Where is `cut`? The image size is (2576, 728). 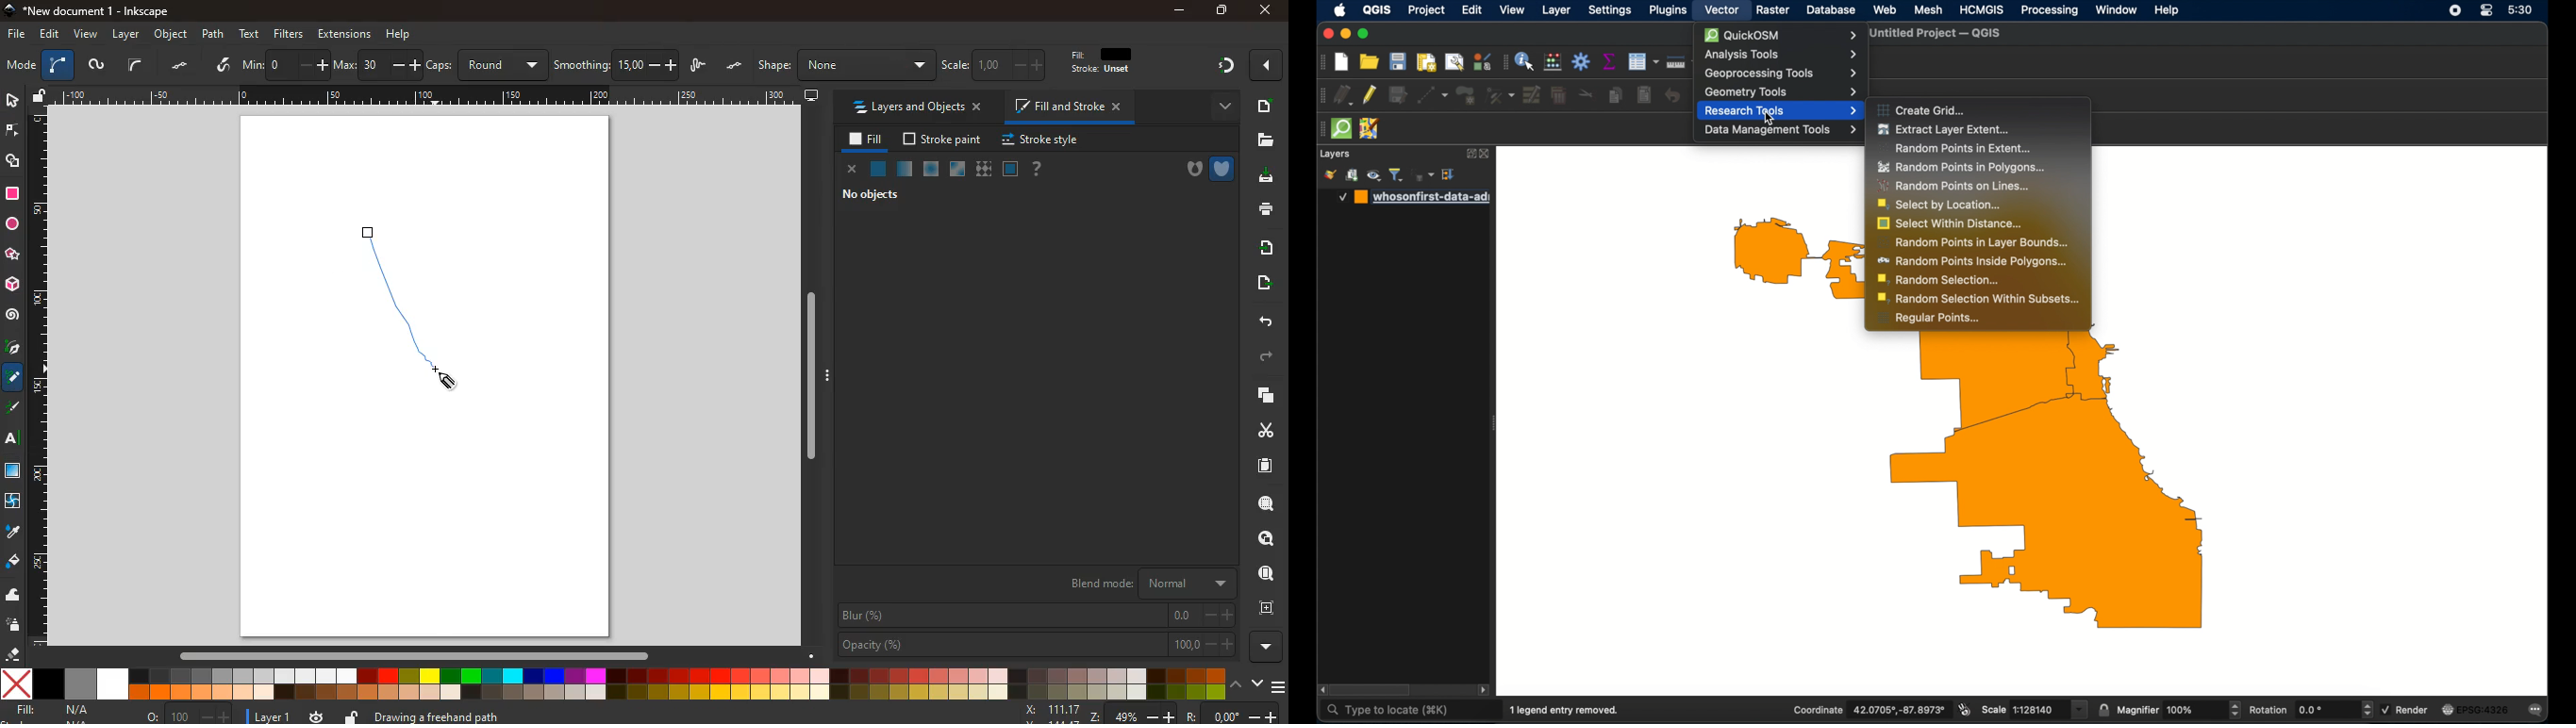 cut is located at coordinates (1260, 430).